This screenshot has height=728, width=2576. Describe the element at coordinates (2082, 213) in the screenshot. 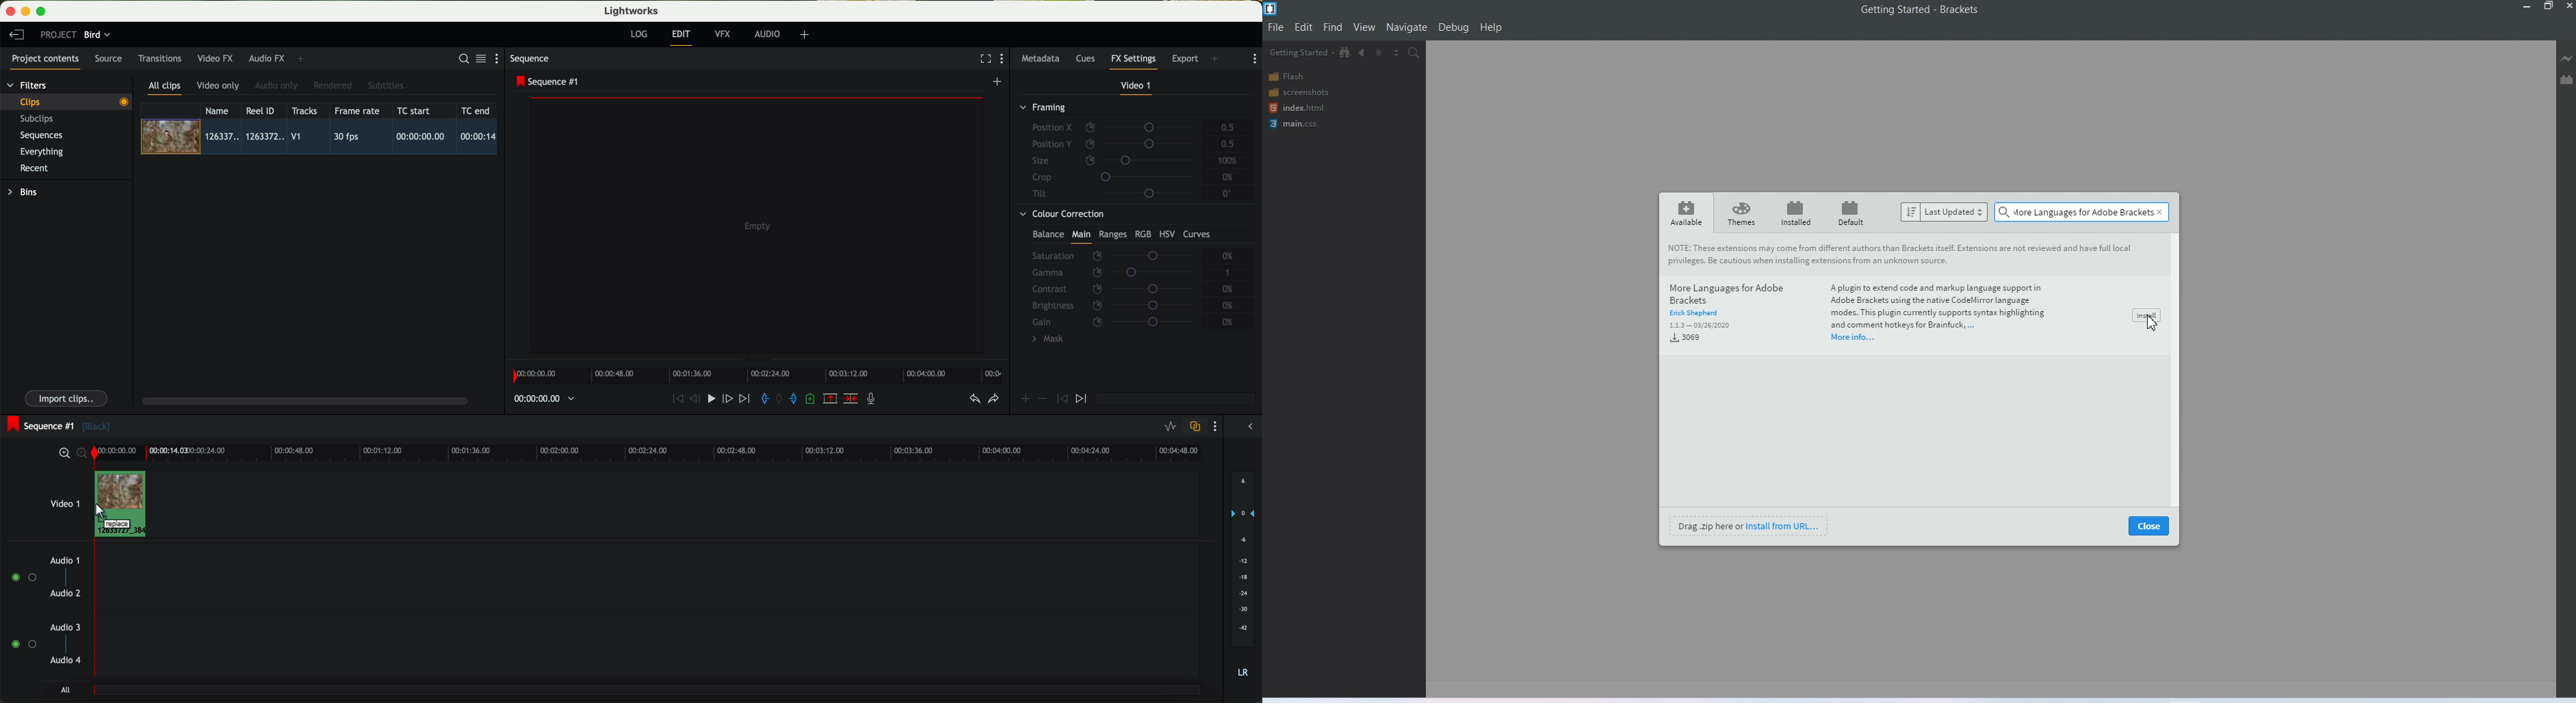

I see `Search bar` at that location.